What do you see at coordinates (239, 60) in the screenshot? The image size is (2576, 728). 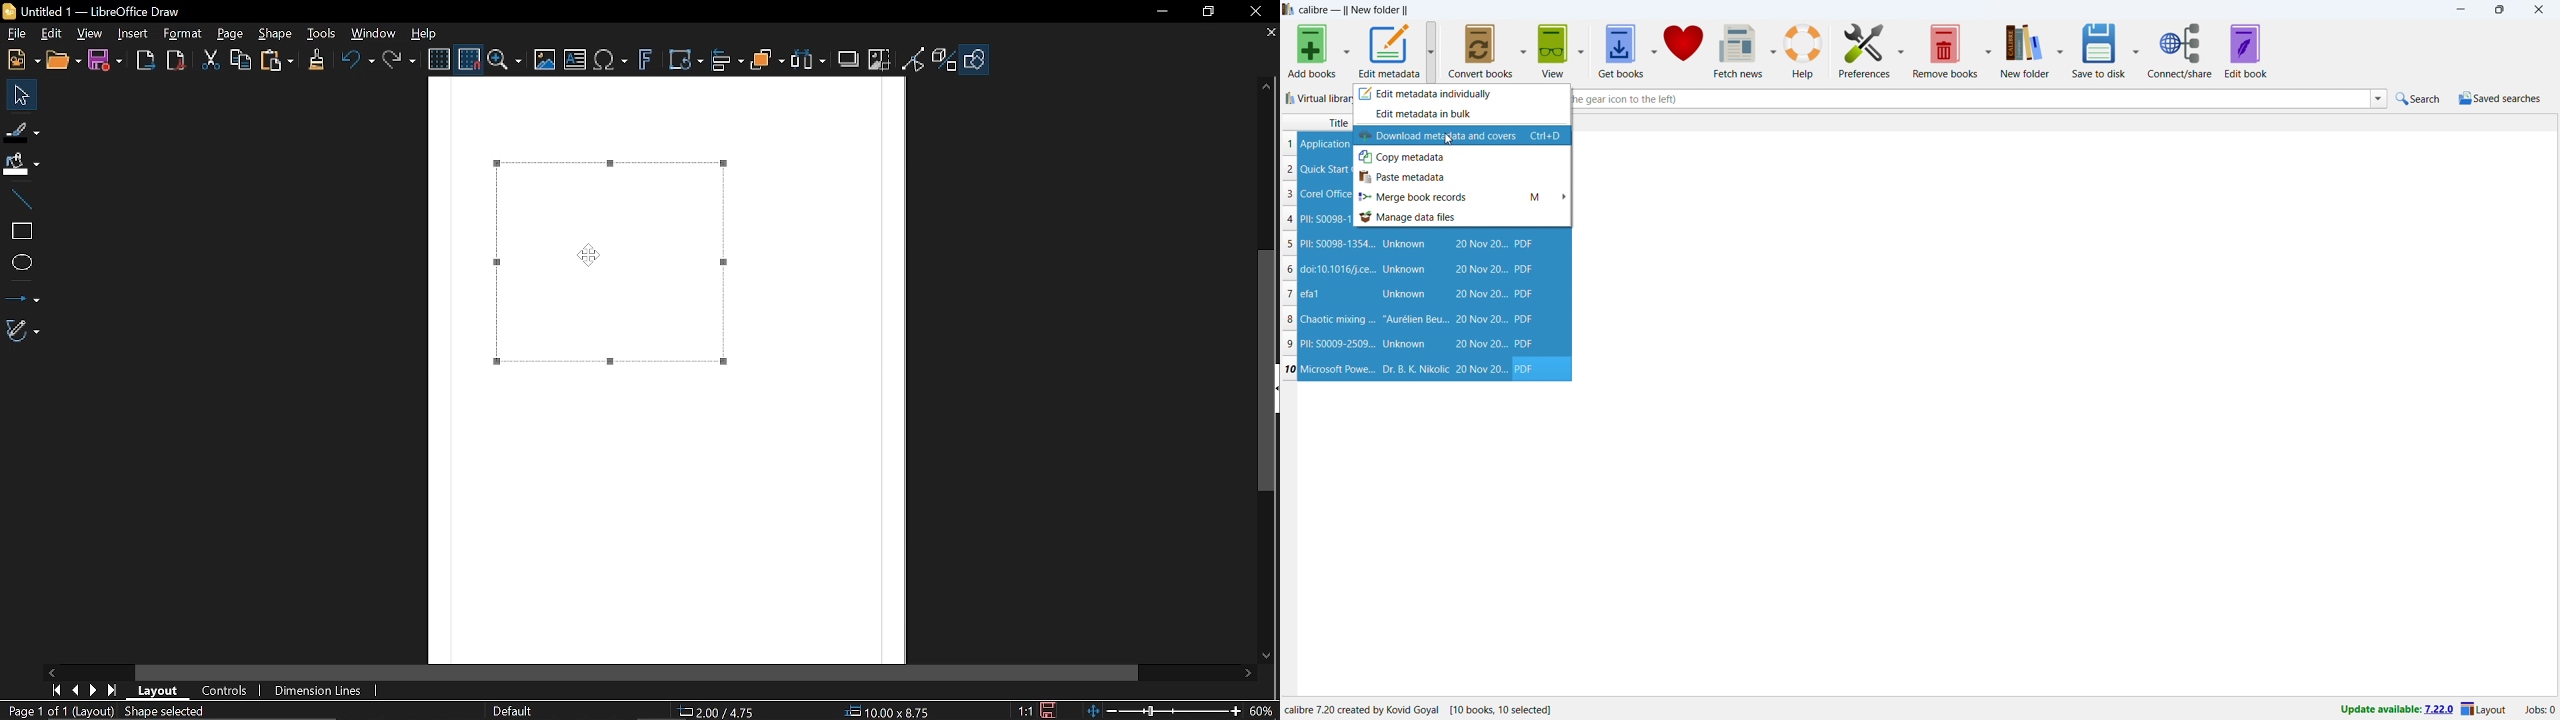 I see `Copy` at bounding box center [239, 60].